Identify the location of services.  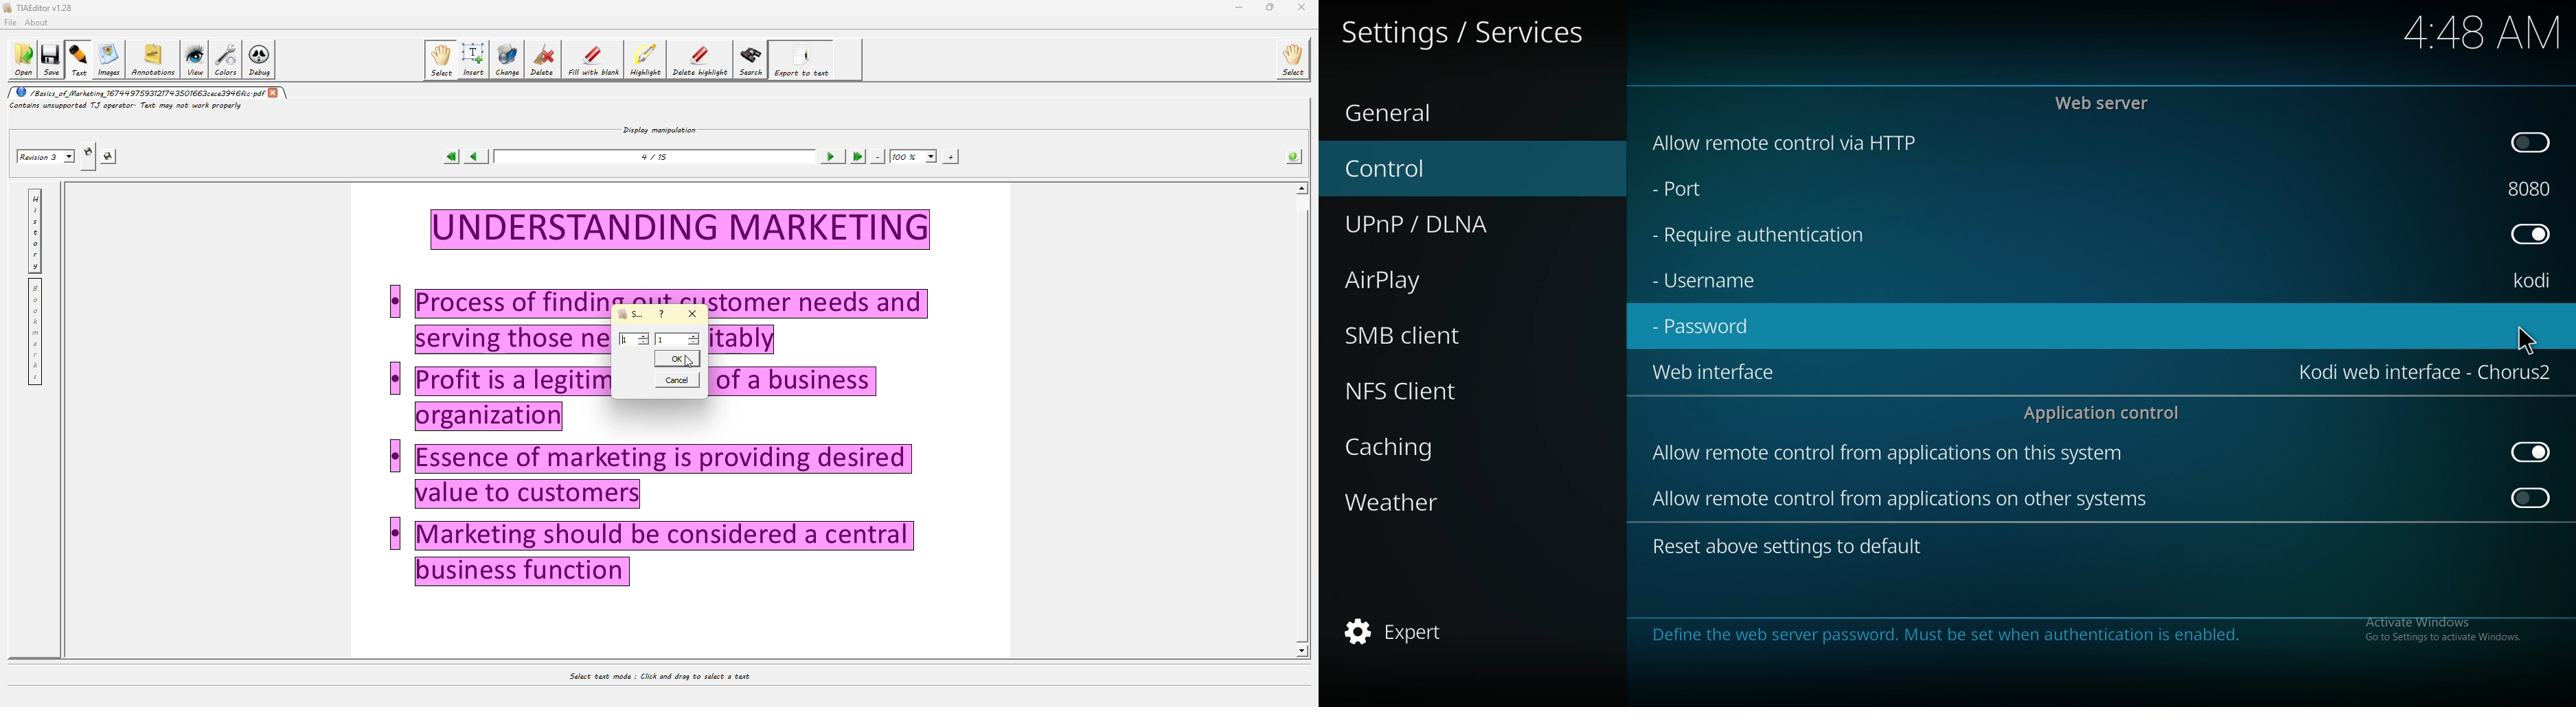
(1476, 30).